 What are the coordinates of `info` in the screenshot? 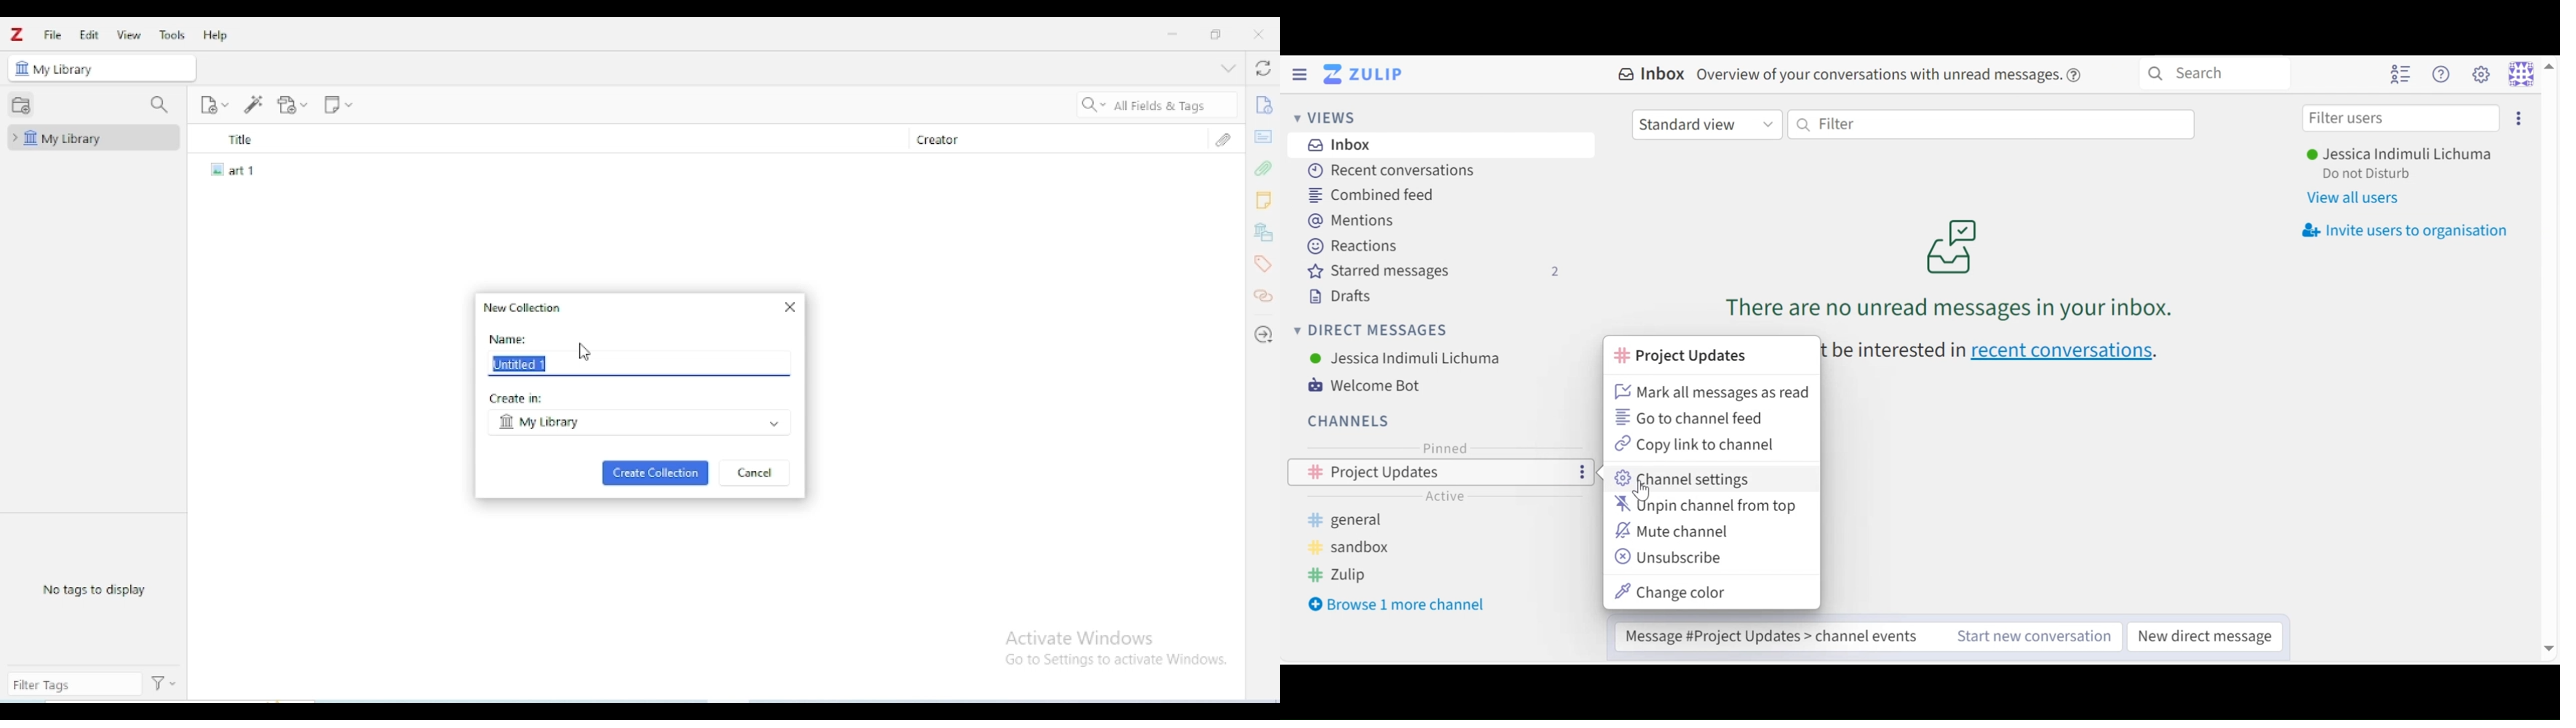 It's located at (1263, 105).